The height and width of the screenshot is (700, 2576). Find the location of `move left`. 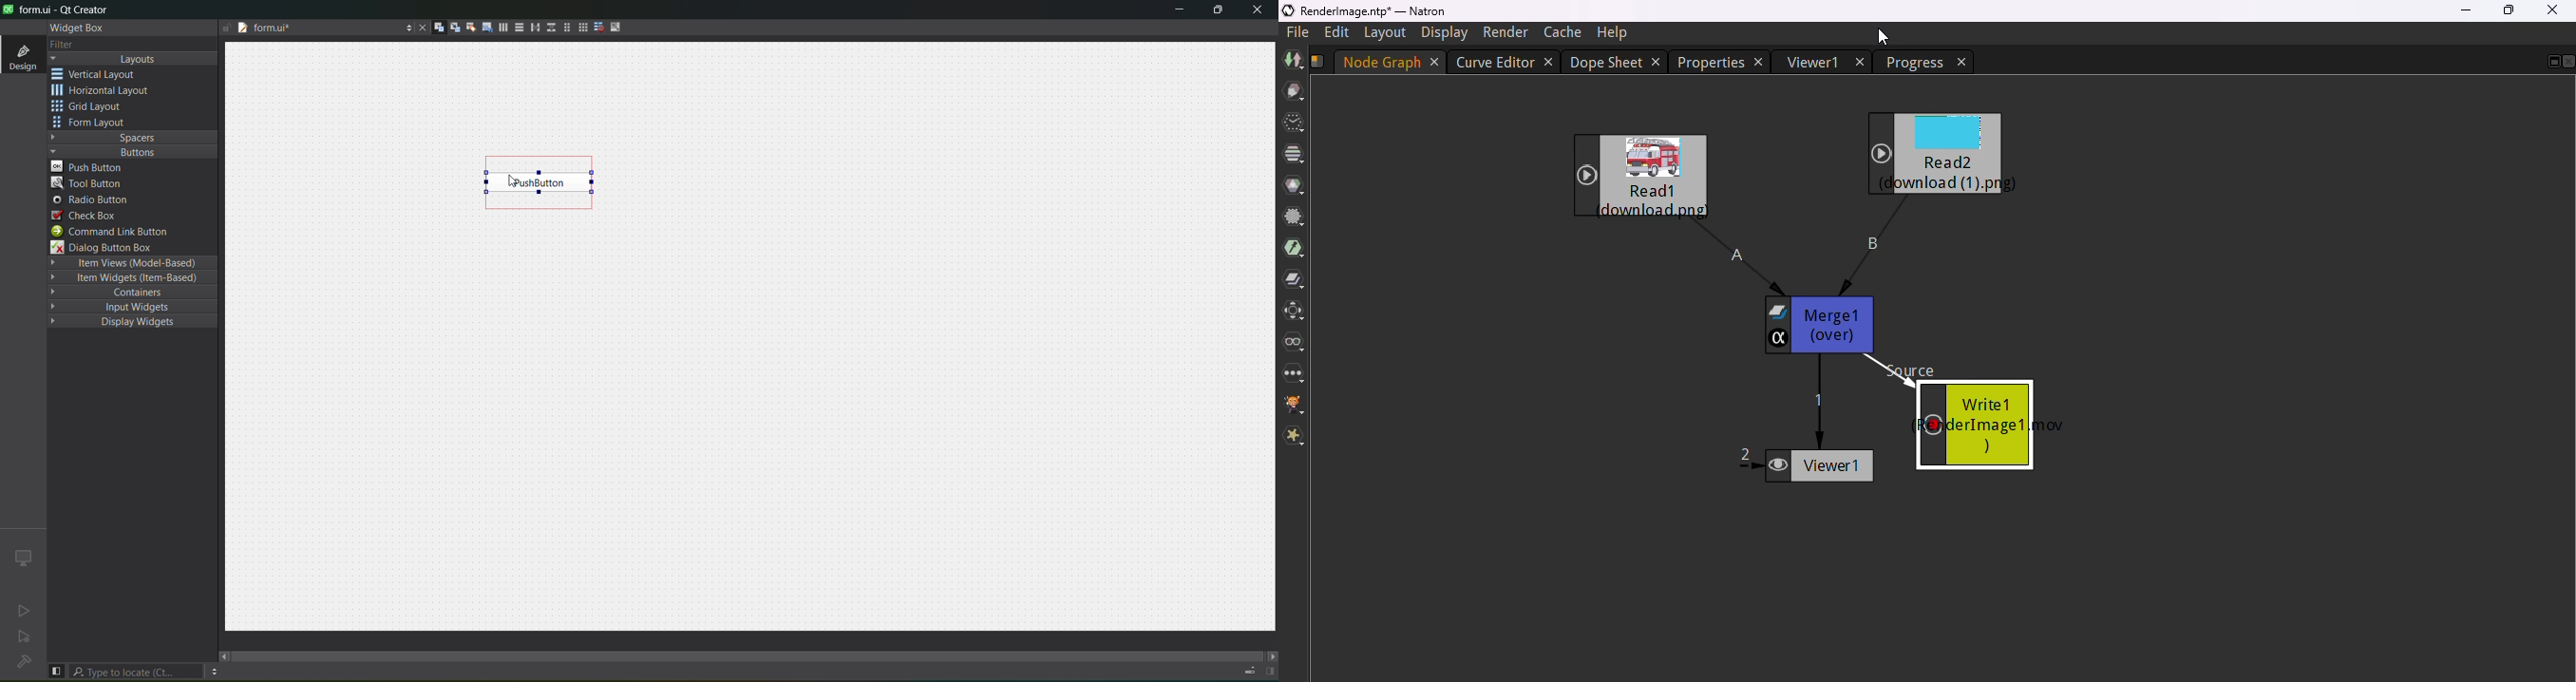

move left is located at coordinates (224, 656).